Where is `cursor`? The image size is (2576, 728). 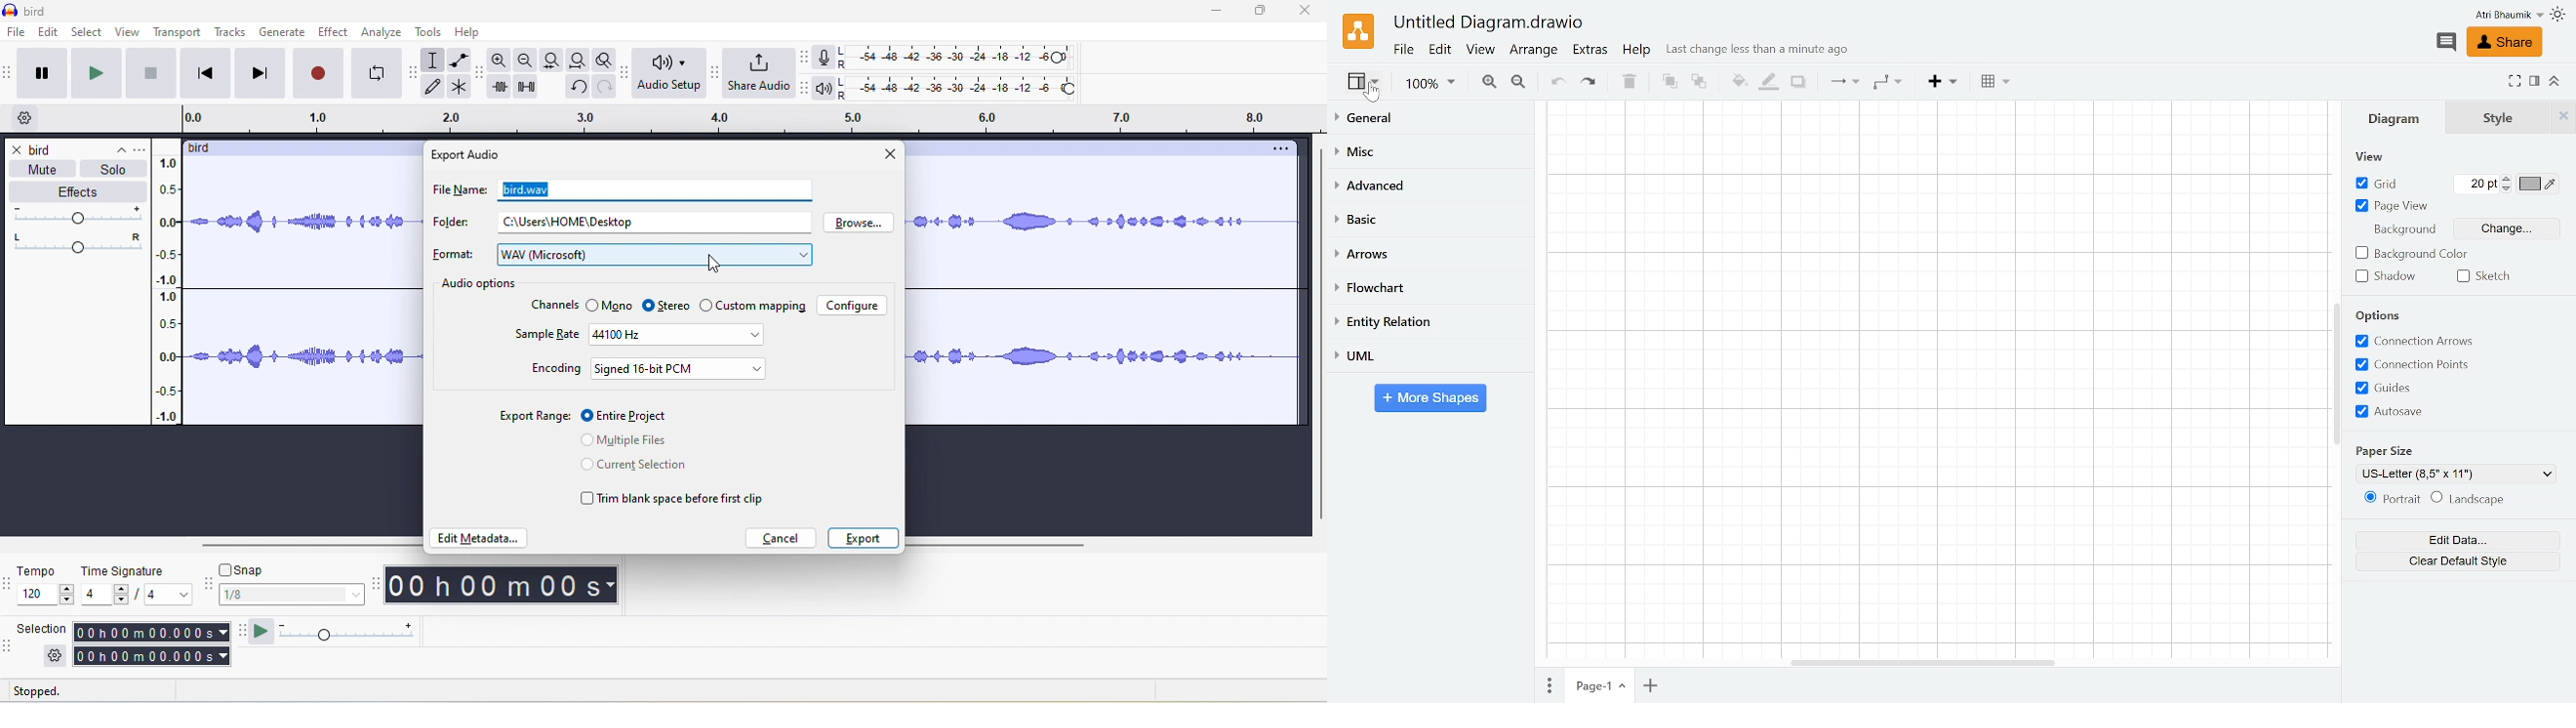 cursor is located at coordinates (1375, 94).